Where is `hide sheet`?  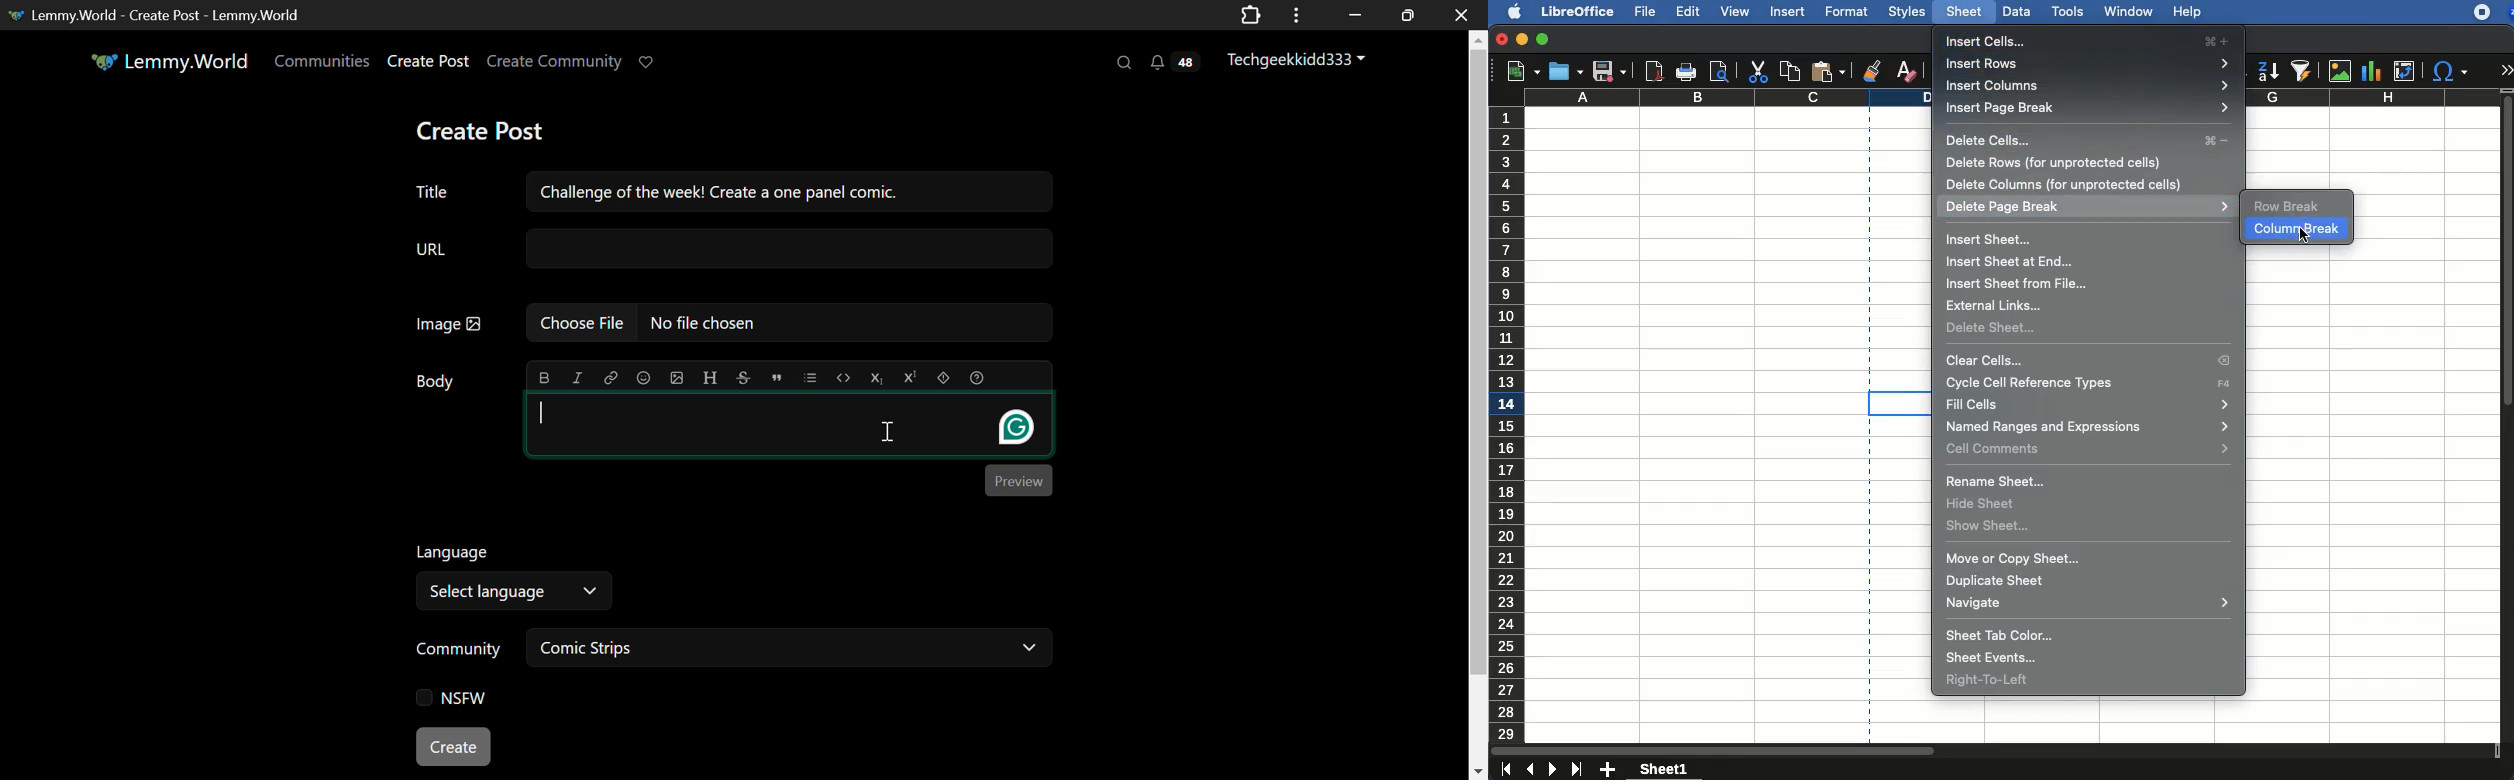
hide sheet is located at coordinates (1984, 504).